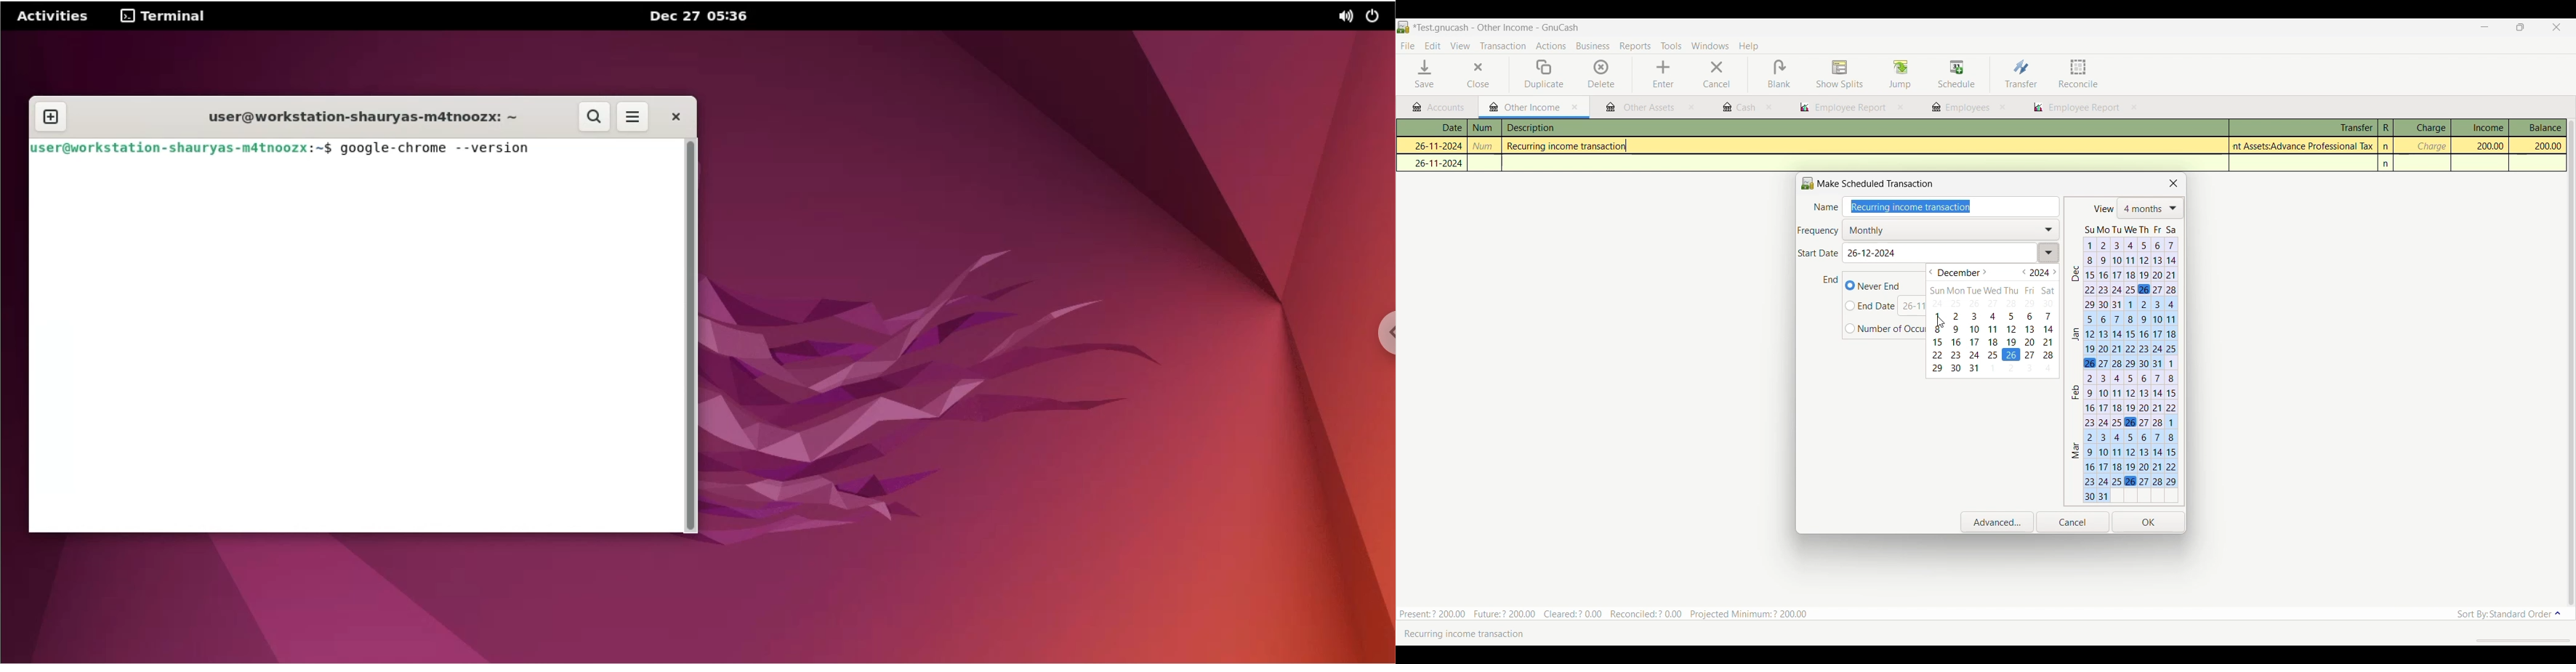 The height and width of the screenshot is (672, 2576). I want to click on scroll, so click(2517, 640).